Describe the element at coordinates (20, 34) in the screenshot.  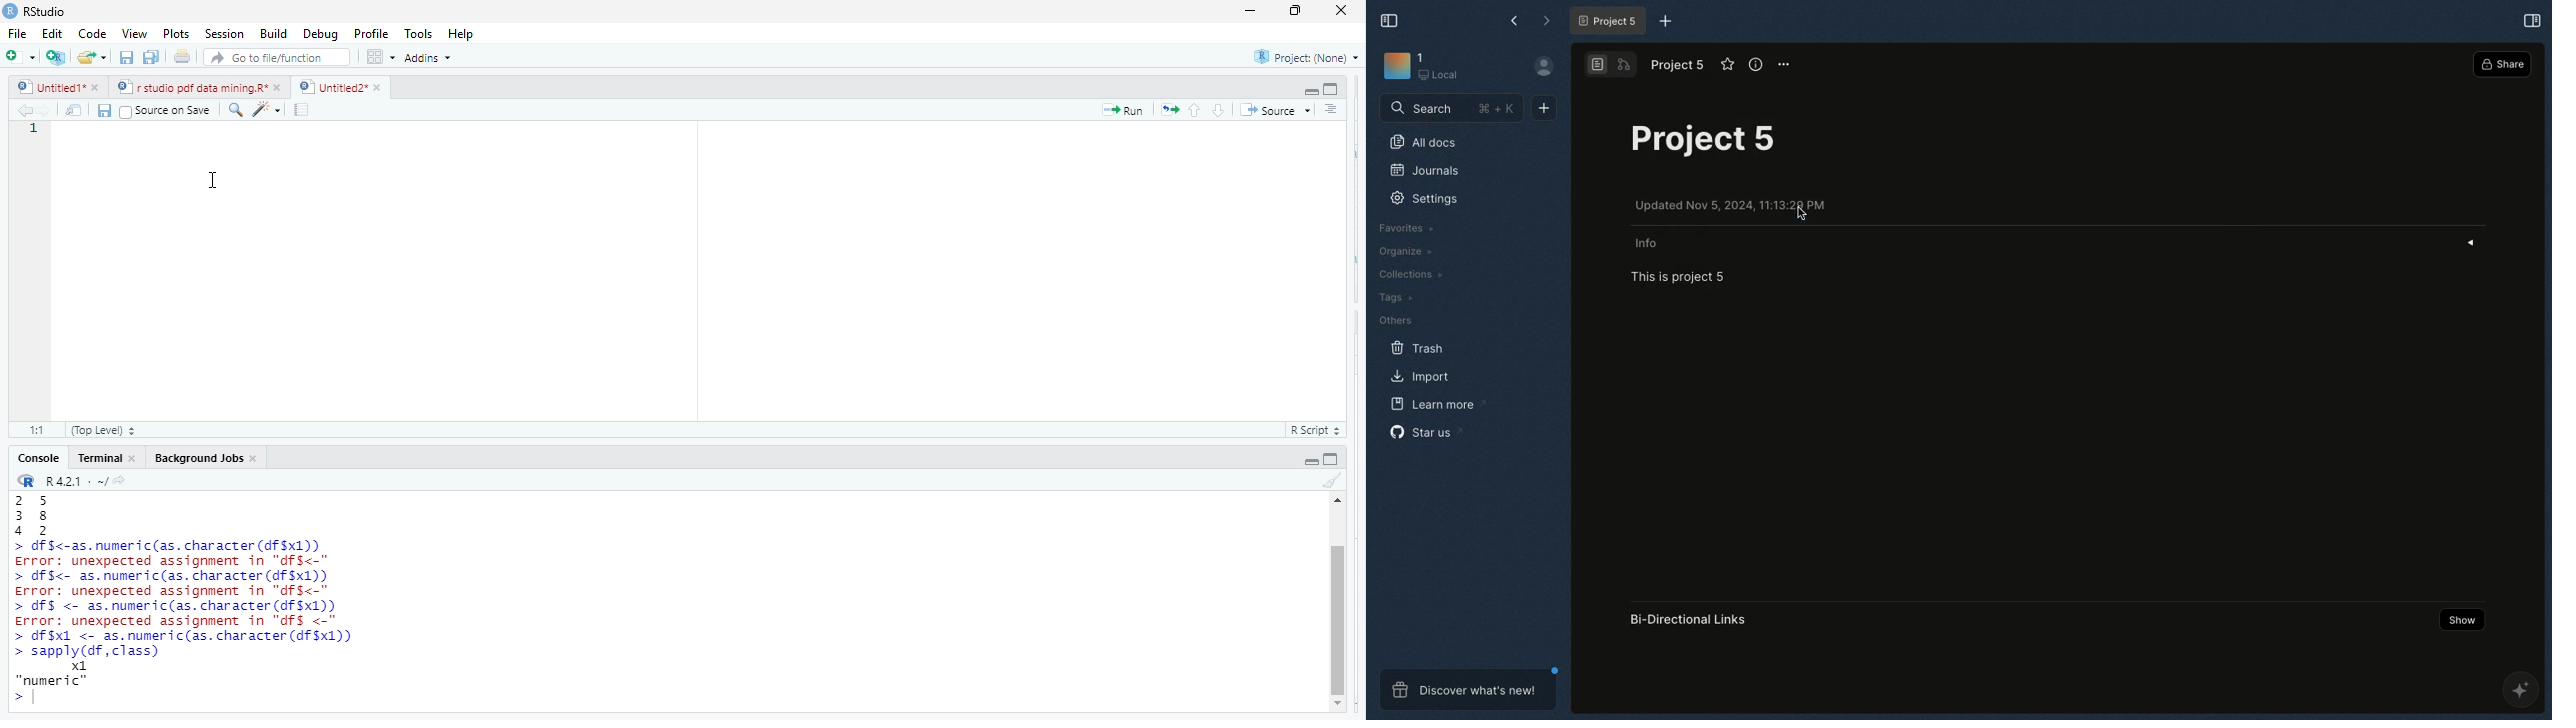
I see `file` at that location.